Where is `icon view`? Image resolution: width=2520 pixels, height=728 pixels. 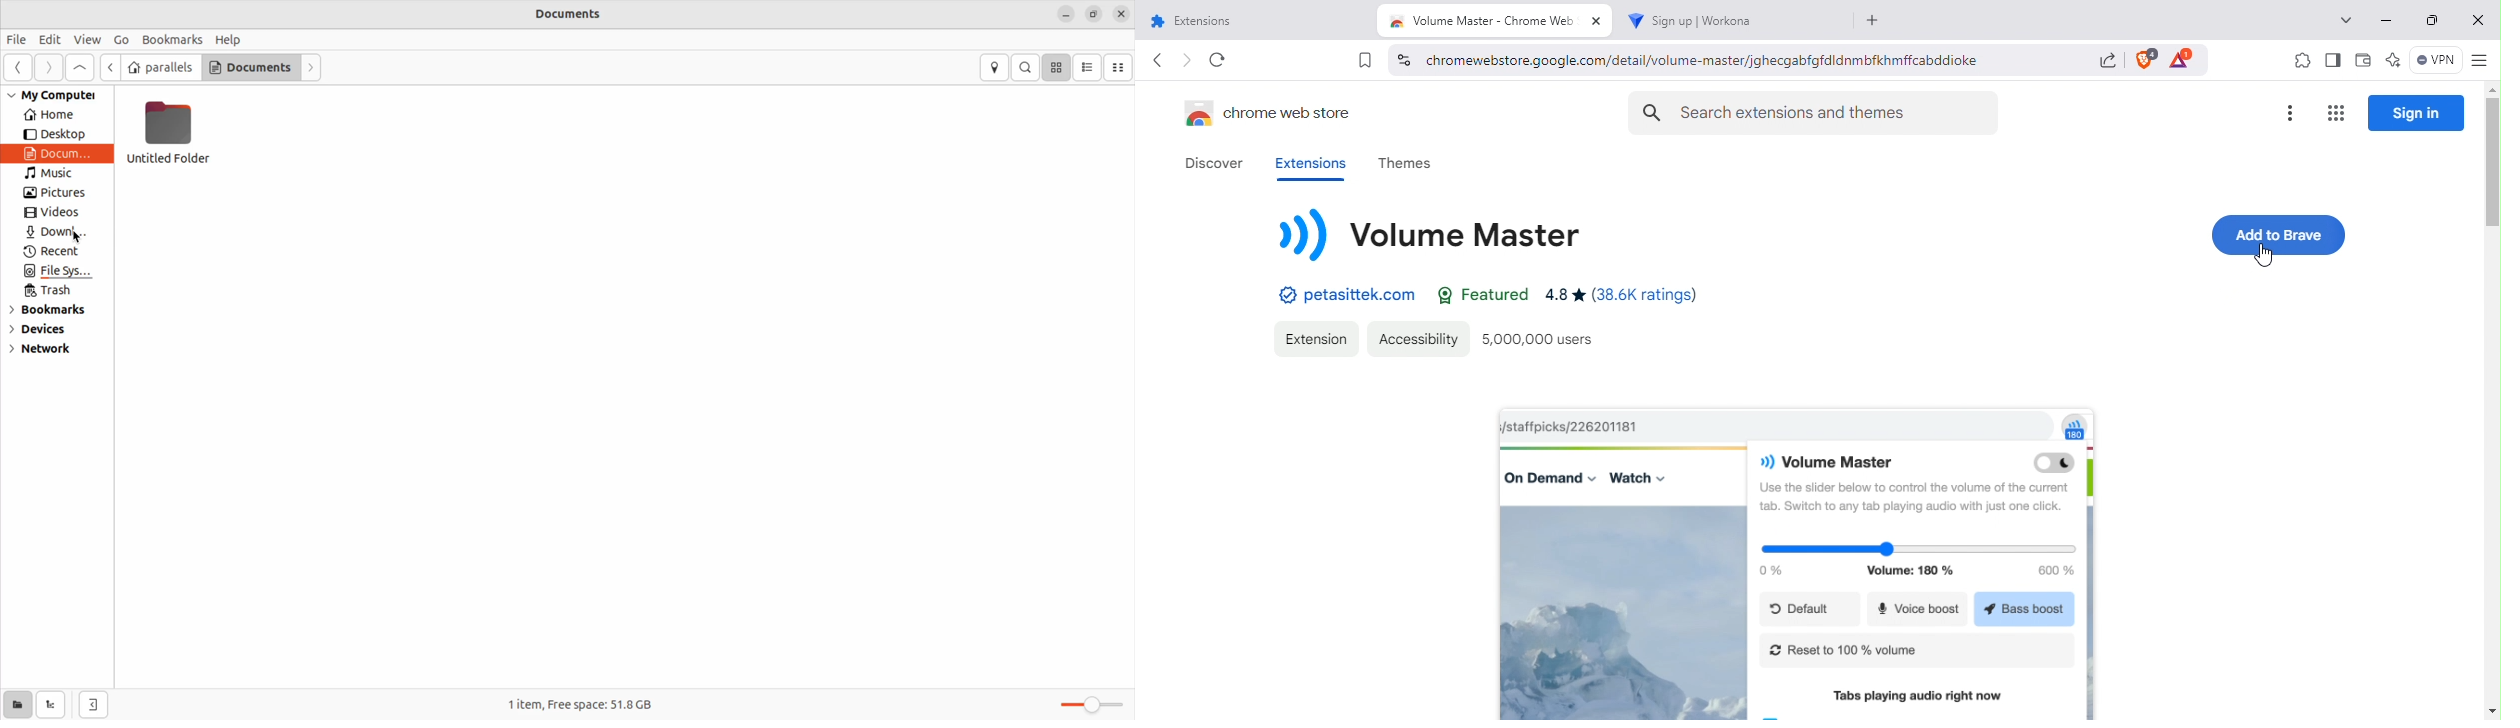
icon view is located at coordinates (1058, 68).